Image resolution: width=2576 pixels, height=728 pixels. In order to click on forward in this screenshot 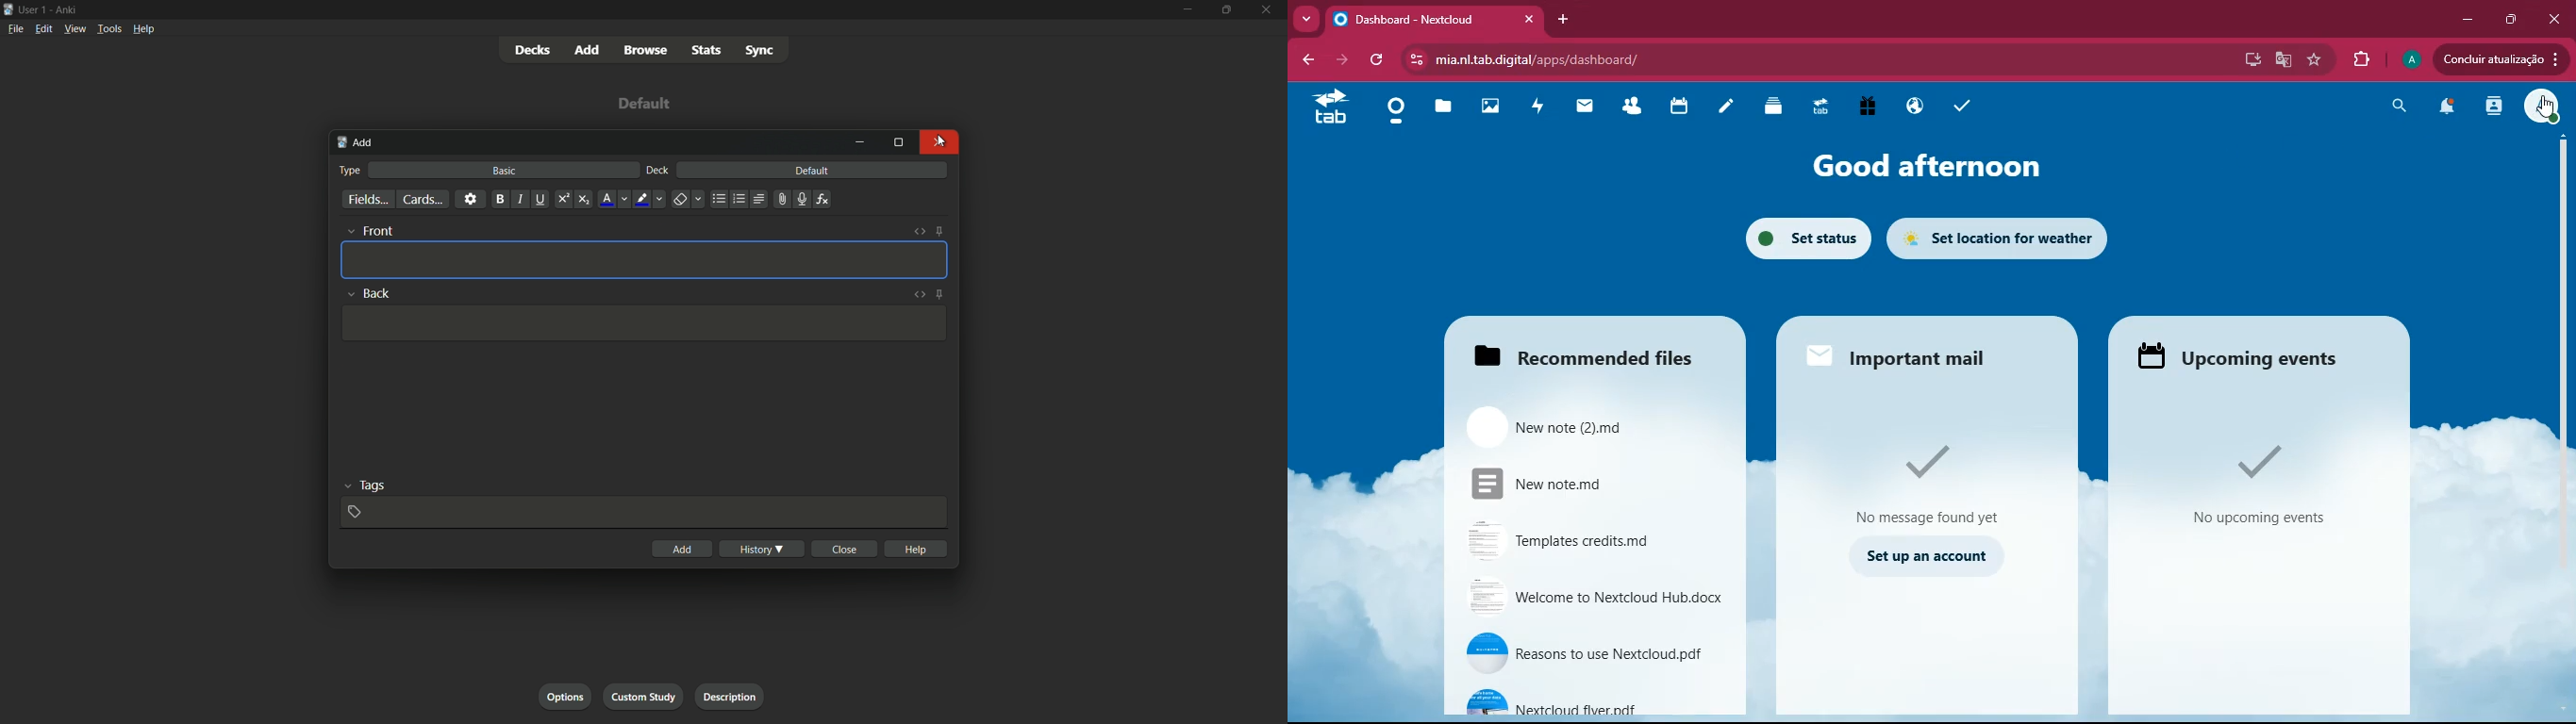, I will do `click(1345, 60)`.